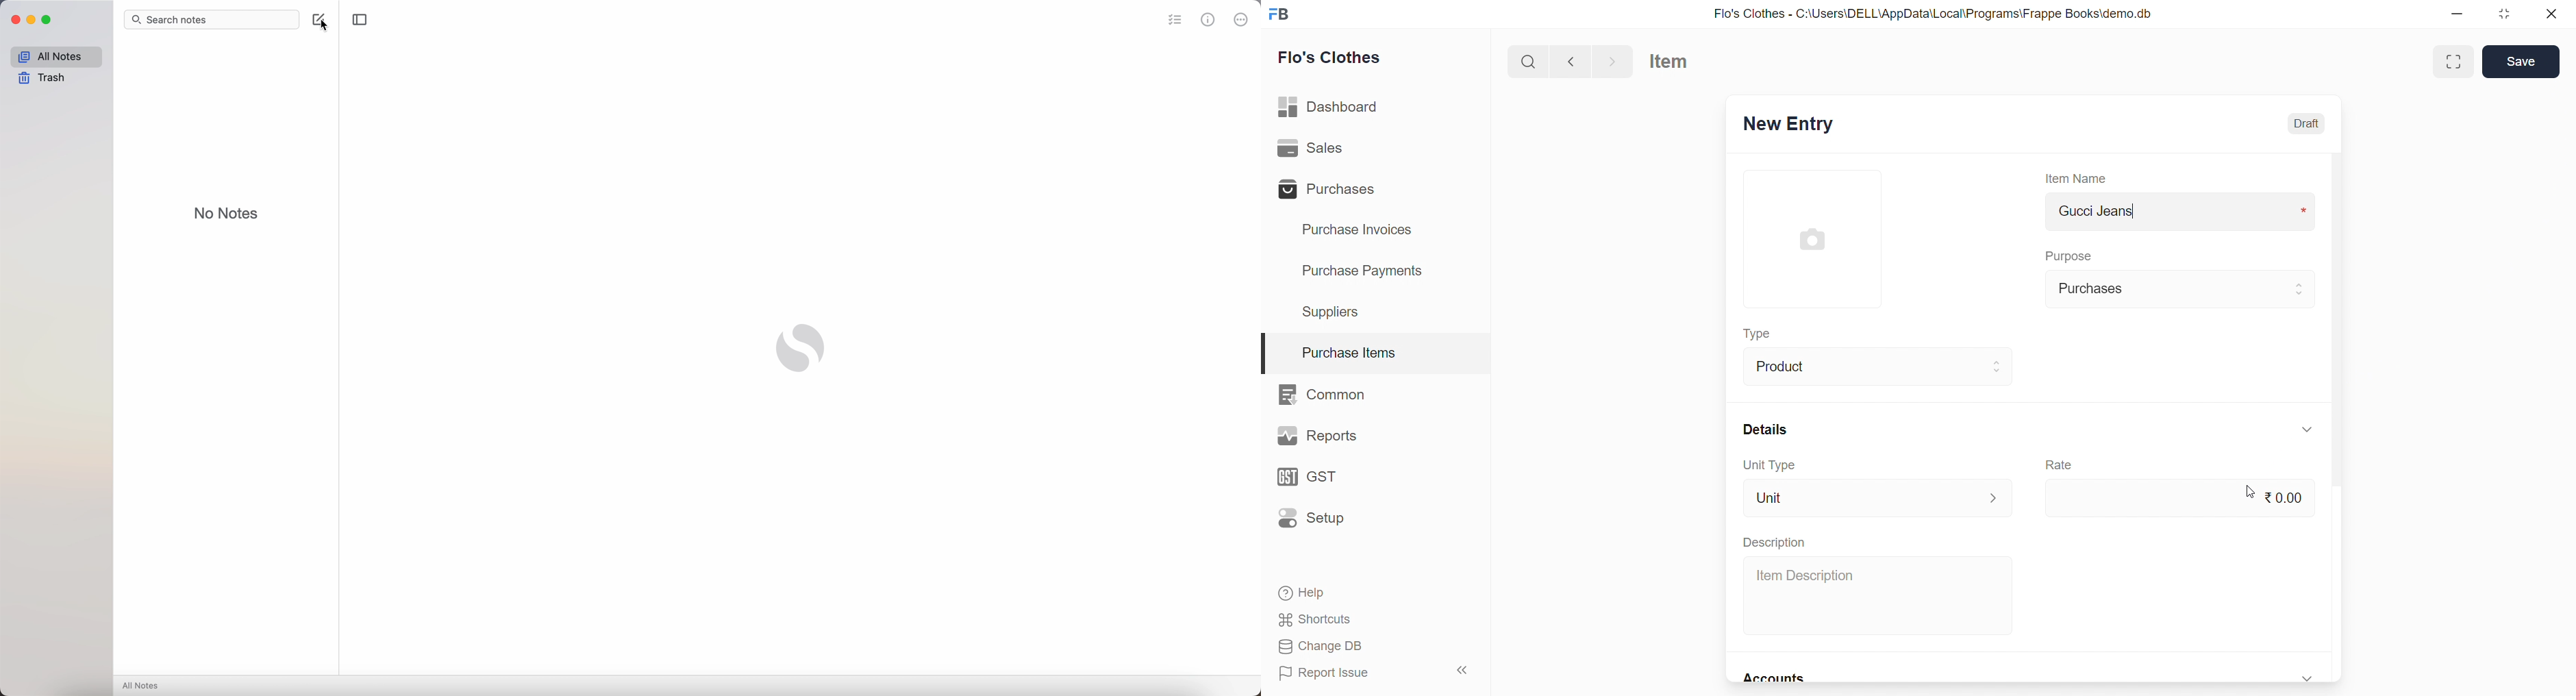  Describe the element at coordinates (1367, 271) in the screenshot. I see `Purchase Payments` at that location.